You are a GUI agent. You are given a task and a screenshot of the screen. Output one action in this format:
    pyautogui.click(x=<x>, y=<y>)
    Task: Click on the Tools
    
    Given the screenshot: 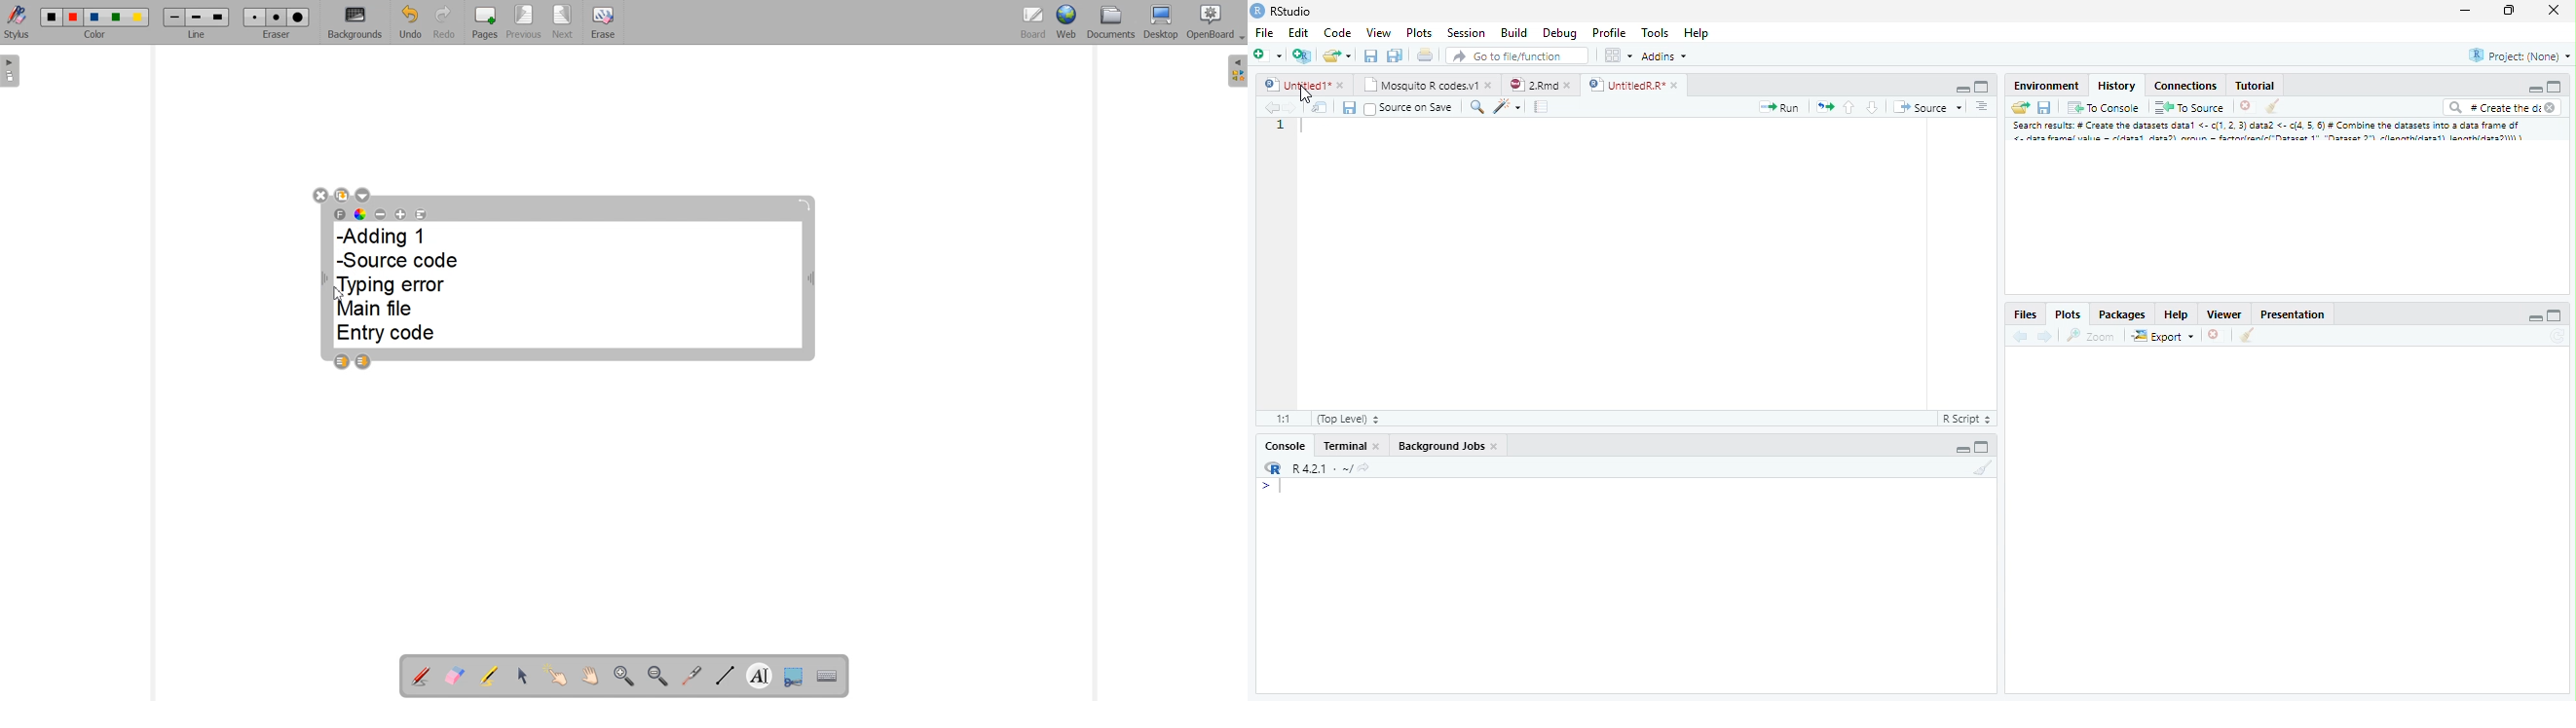 What is the action you would take?
    pyautogui.click(x=1657, y=34)
    